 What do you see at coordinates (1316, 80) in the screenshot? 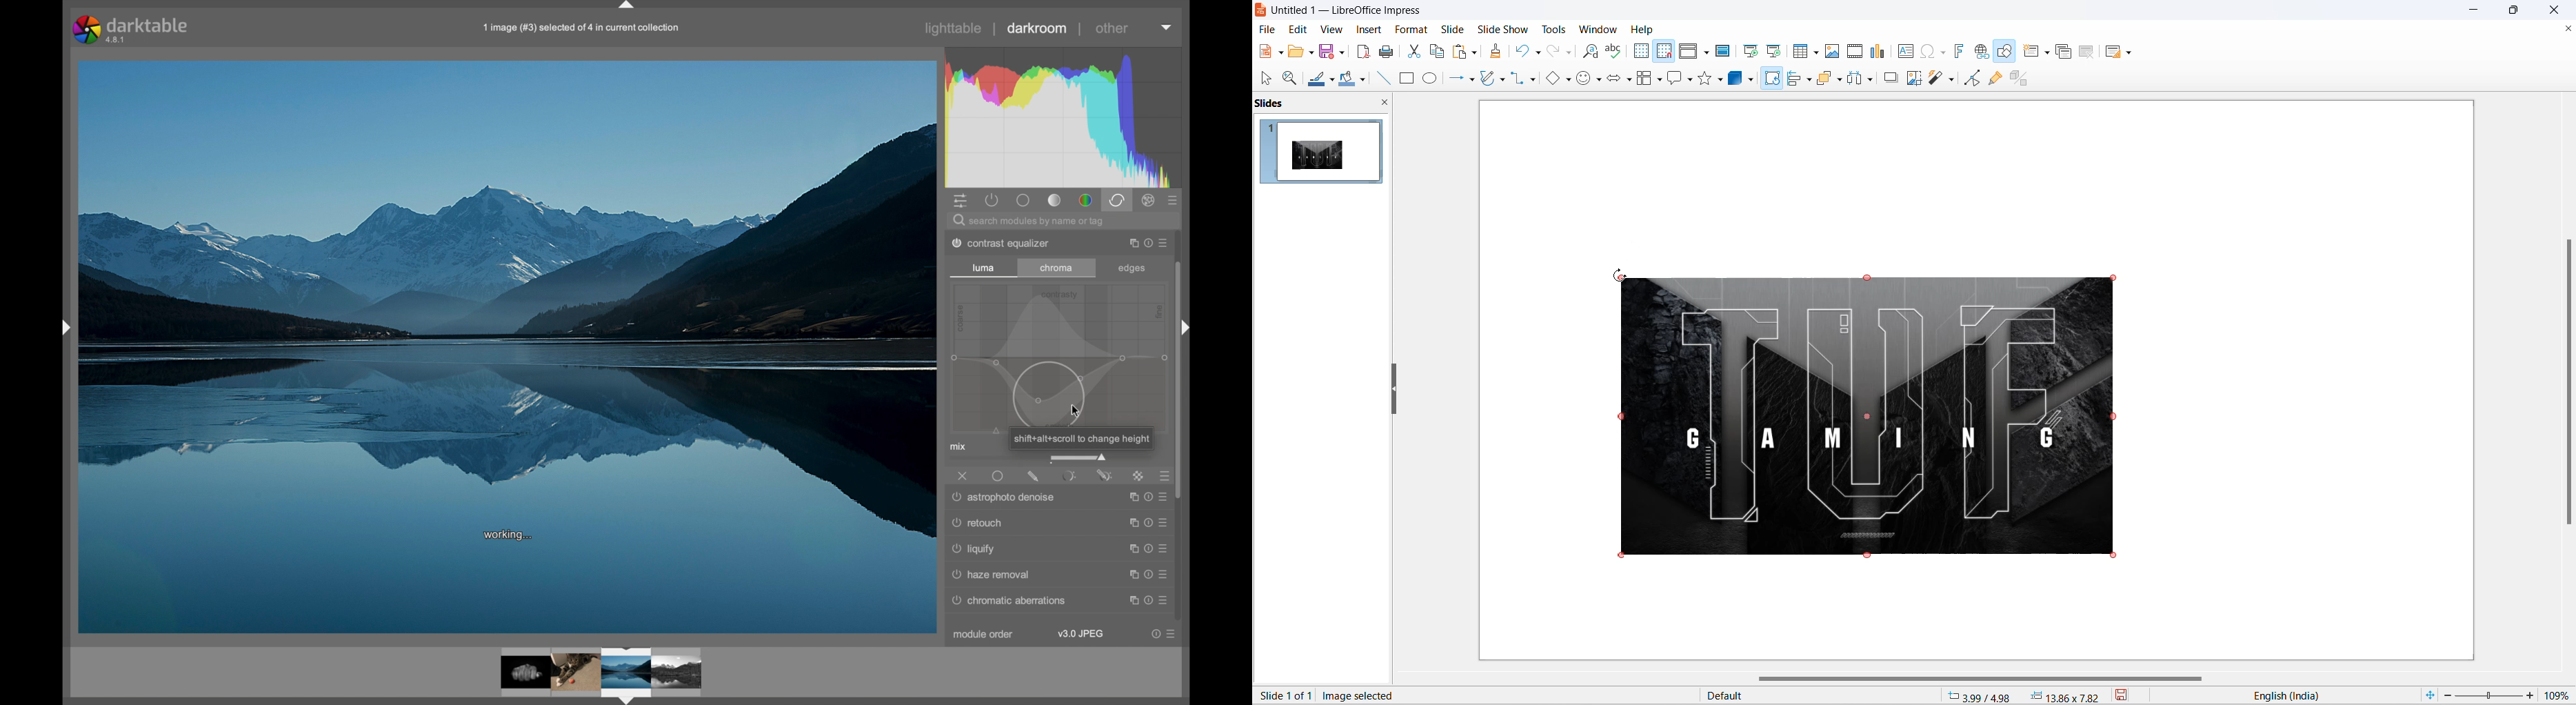
I see `line color` at bounding box center [1316, 80].